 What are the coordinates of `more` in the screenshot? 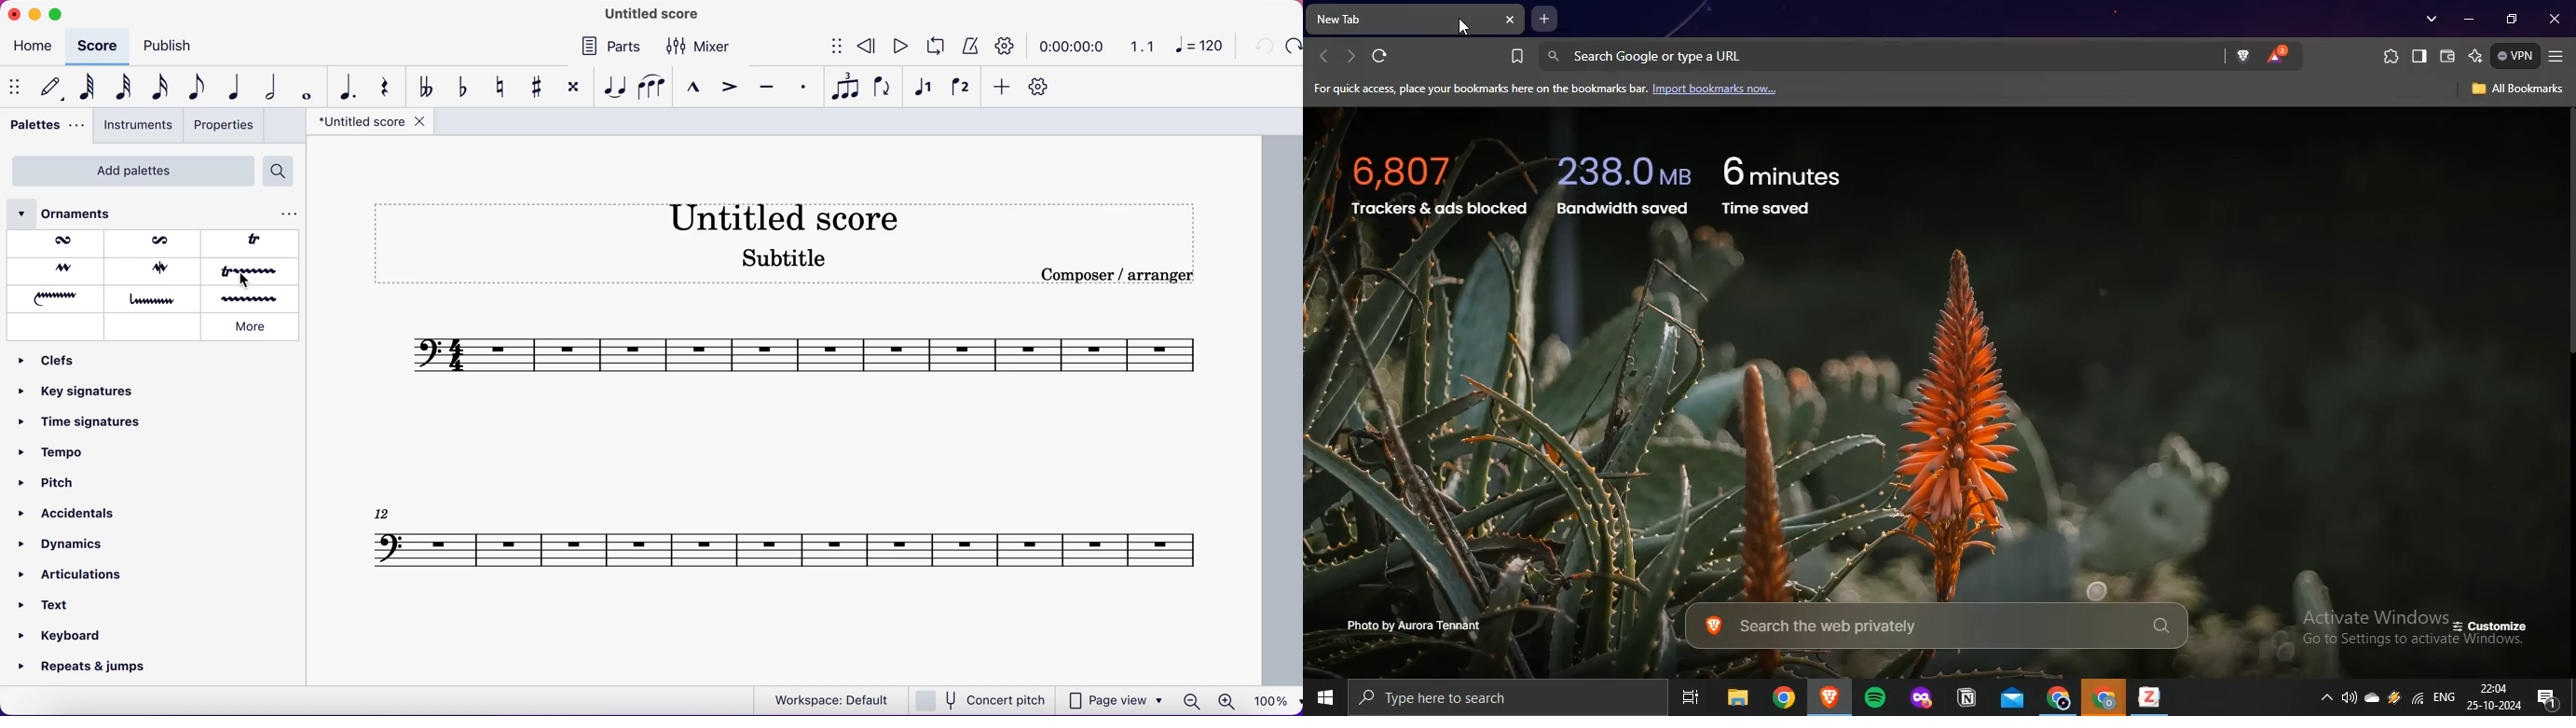 It's located at (253, 328).